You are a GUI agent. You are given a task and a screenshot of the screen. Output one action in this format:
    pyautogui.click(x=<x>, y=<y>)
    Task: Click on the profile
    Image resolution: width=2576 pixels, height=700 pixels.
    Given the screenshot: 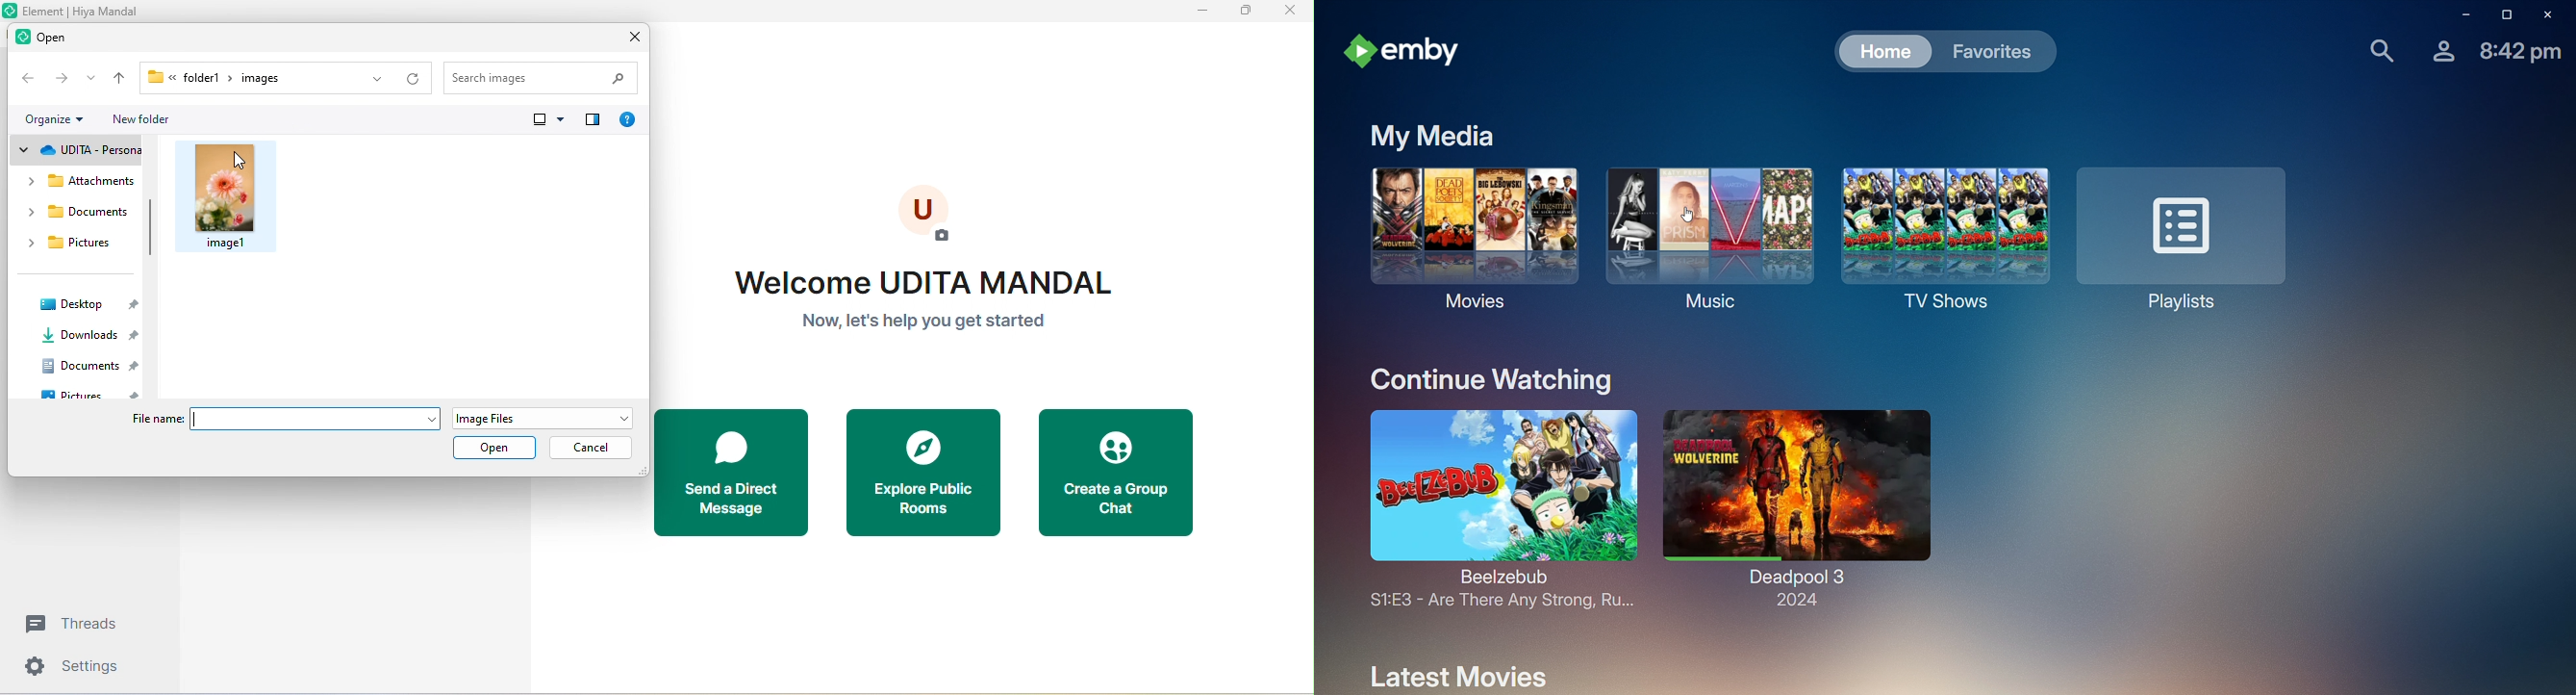 What is the action you would take?
    pyautogui.click(x=927, y=215)
    